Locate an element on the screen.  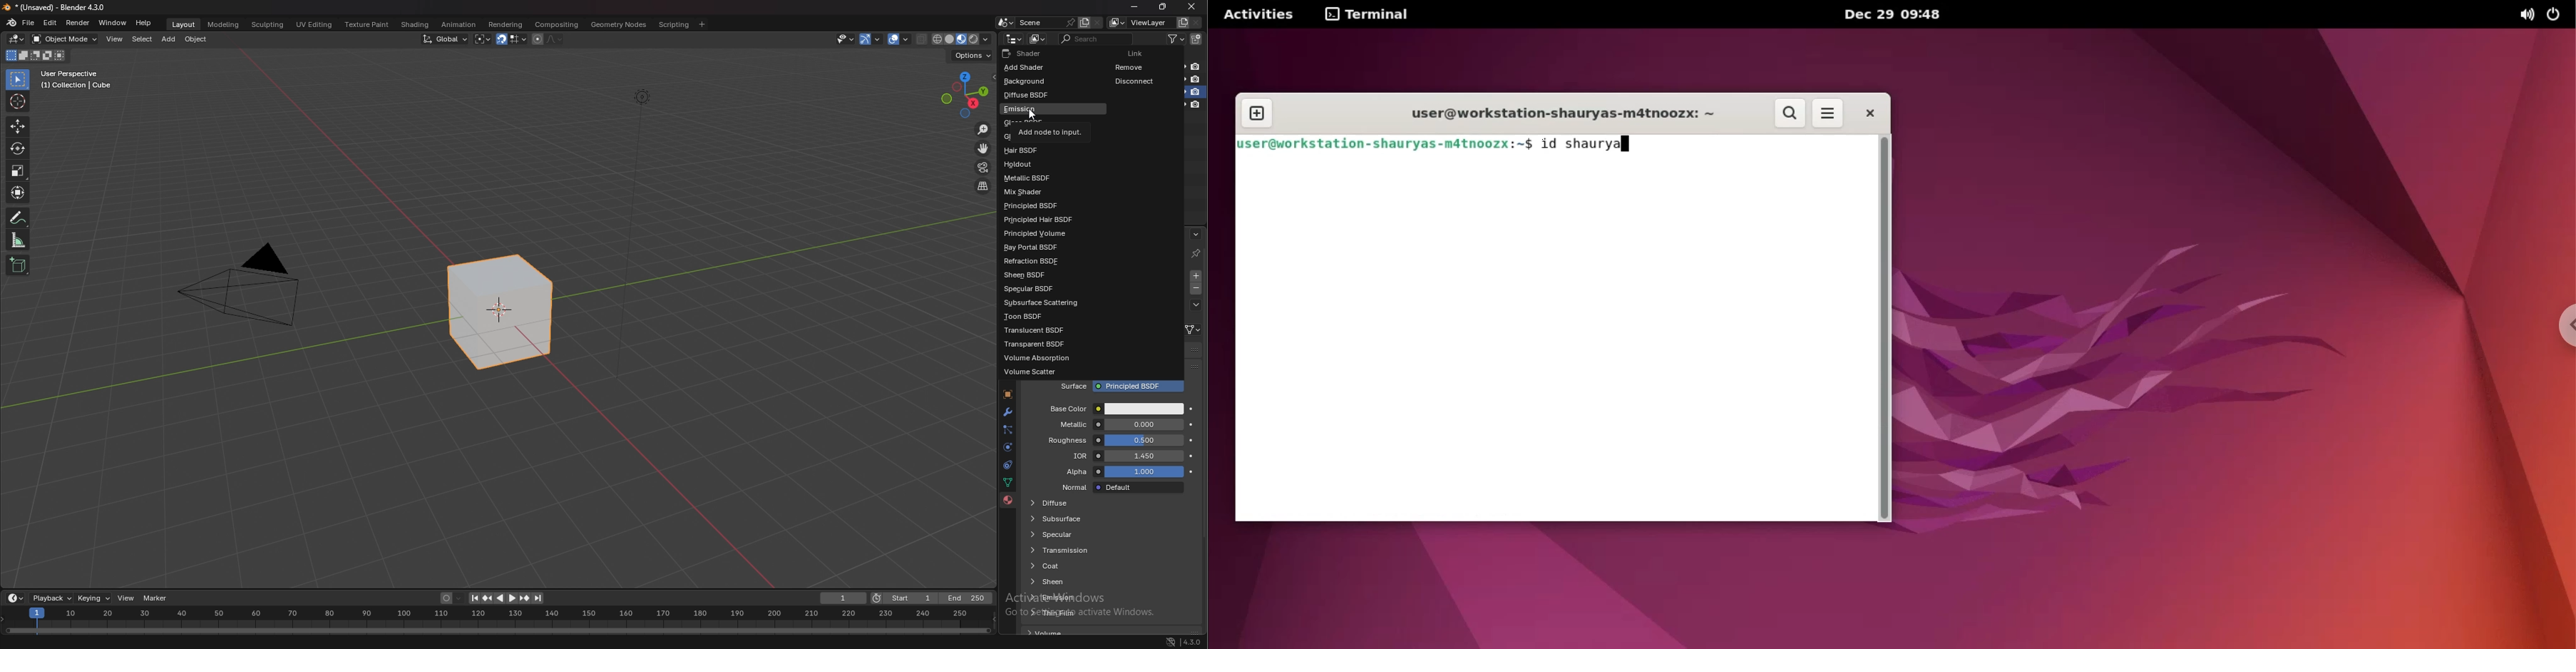
cube is located at coordinates (500, 313).